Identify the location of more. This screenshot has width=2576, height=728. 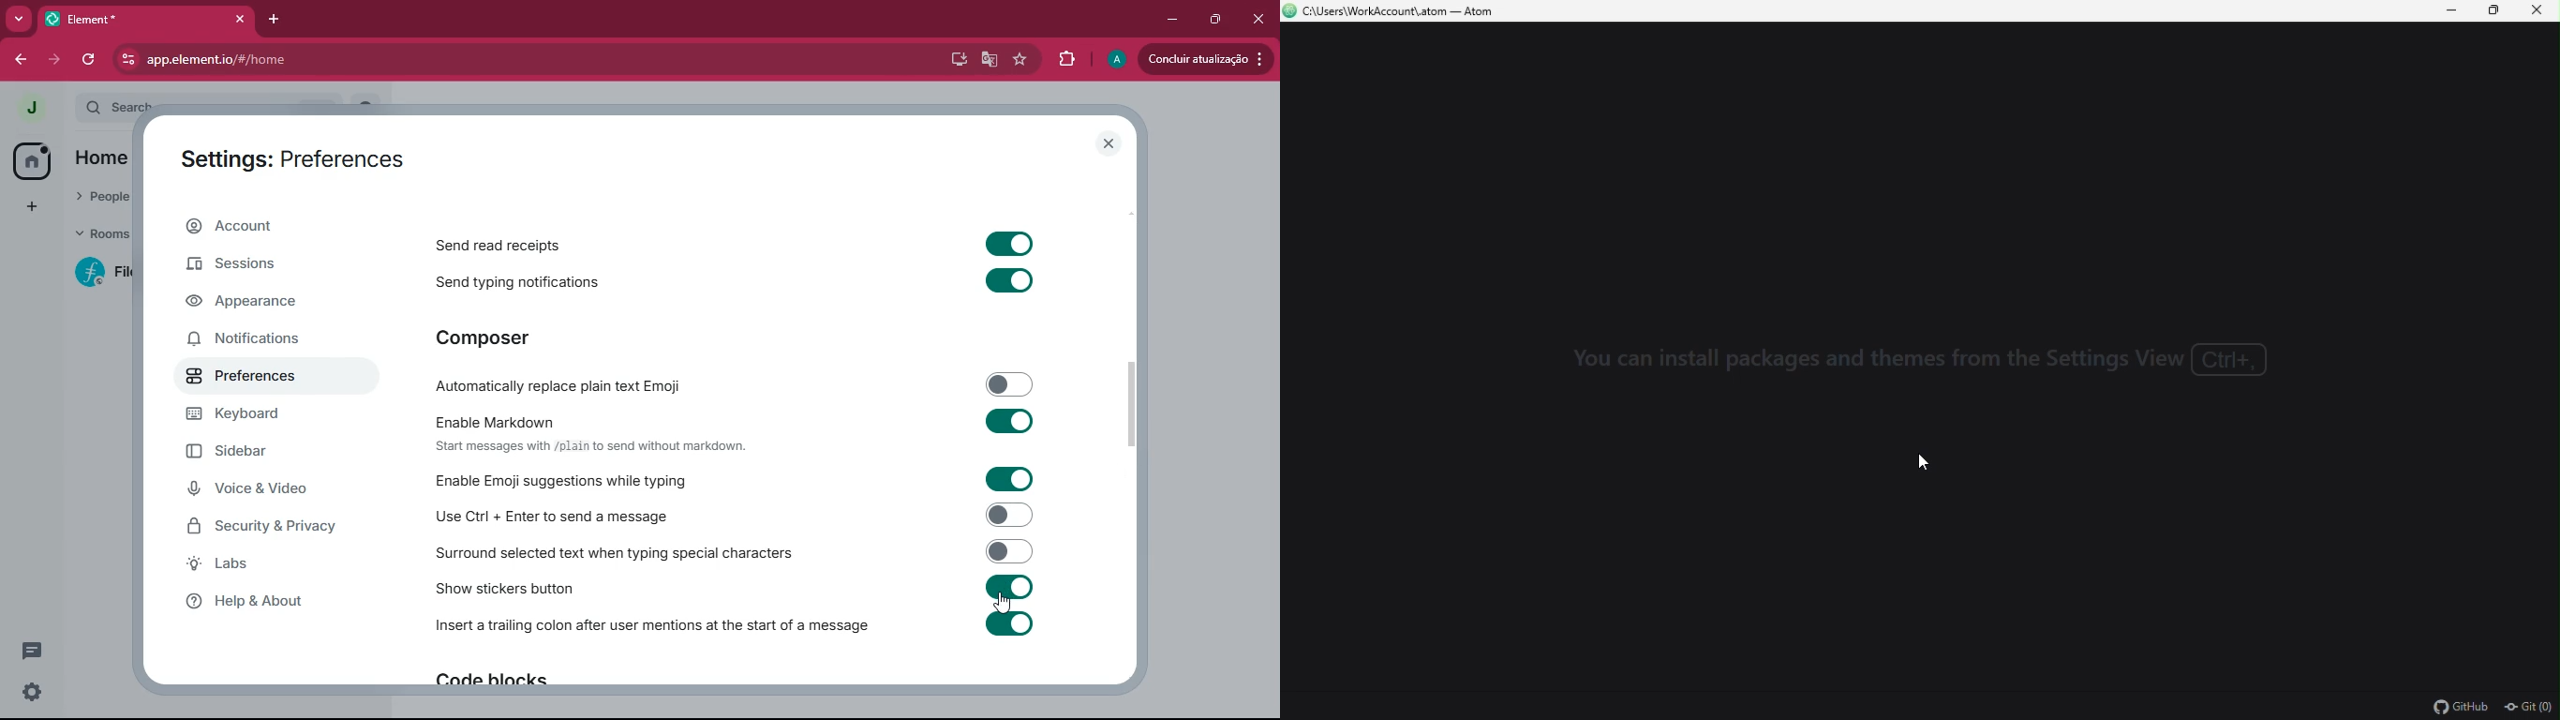
(19, 20).